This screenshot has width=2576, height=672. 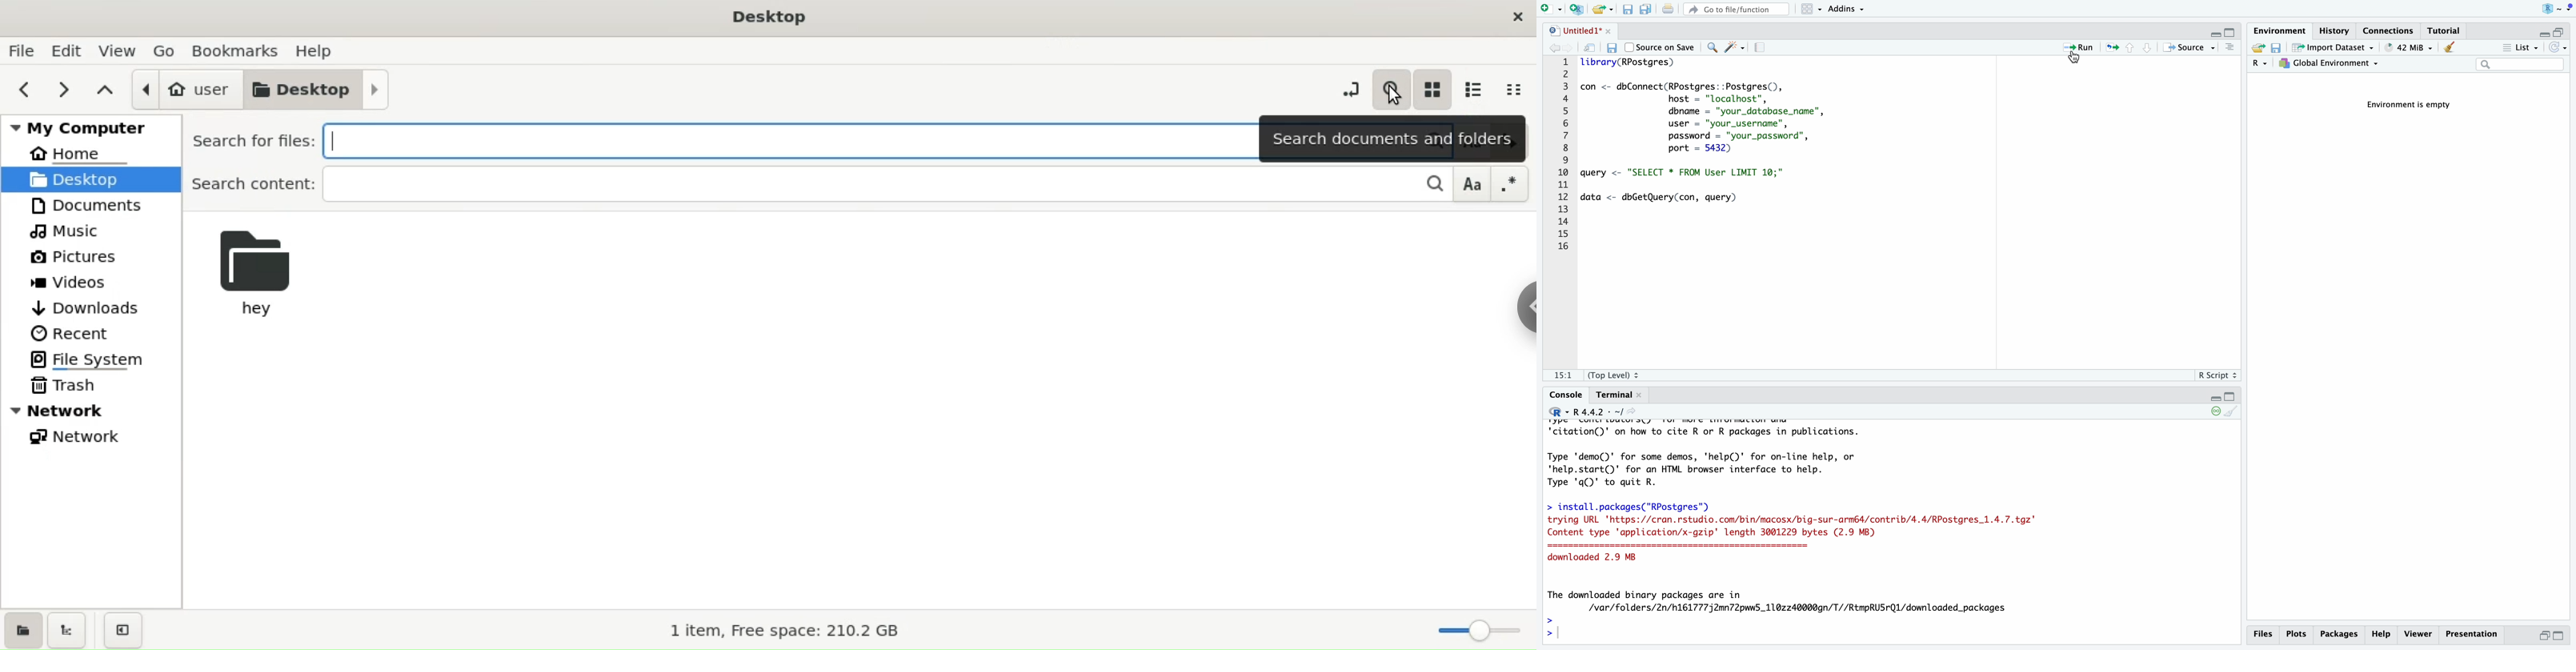 I want to click on close, so click(x=1646, y=395).